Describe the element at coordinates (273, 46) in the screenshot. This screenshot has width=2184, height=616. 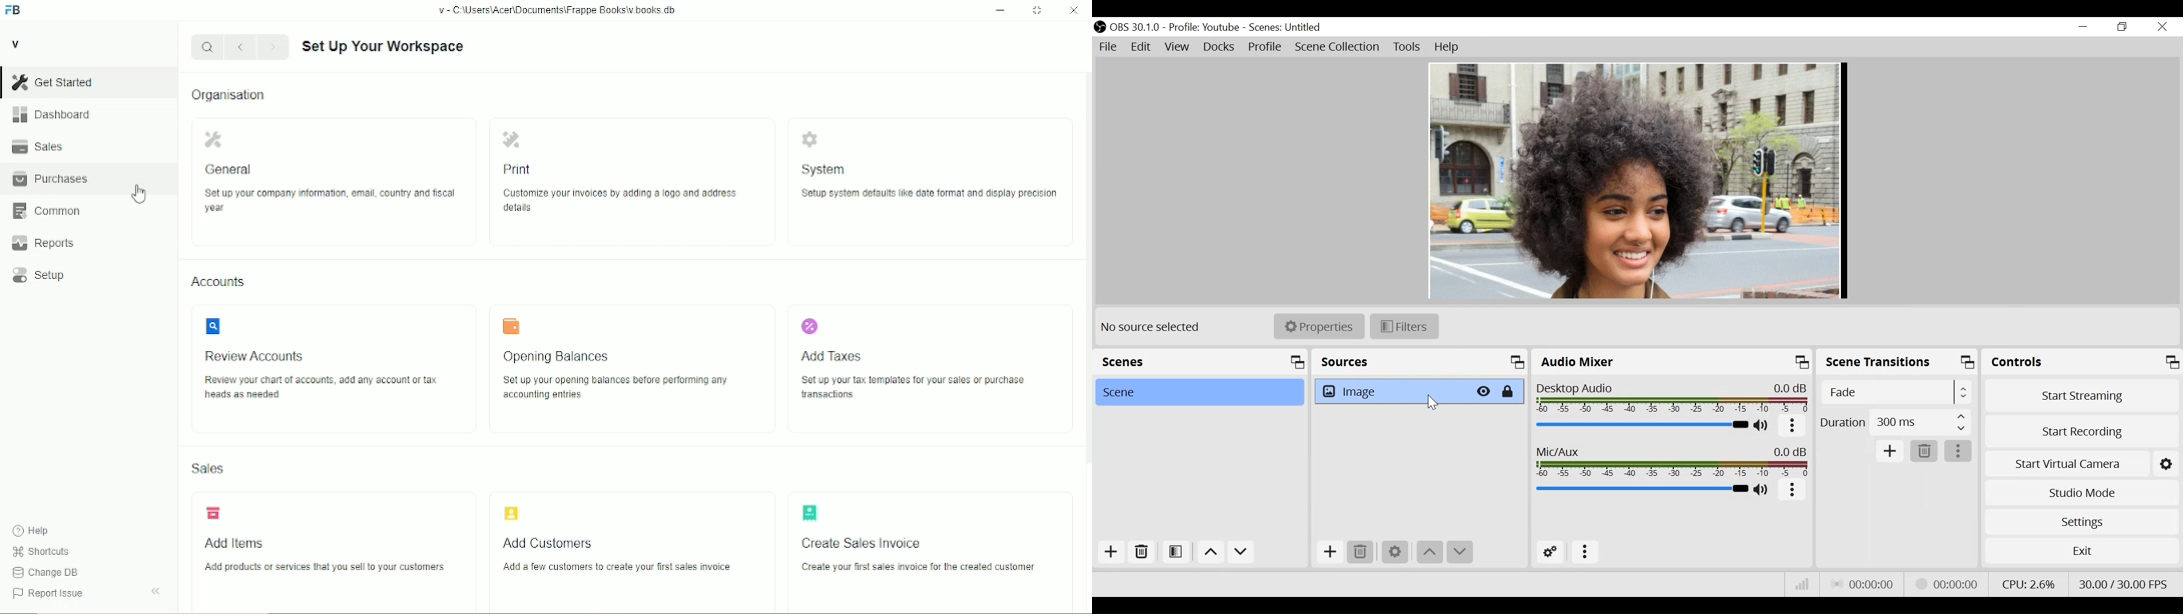
I see `Next` at that location.